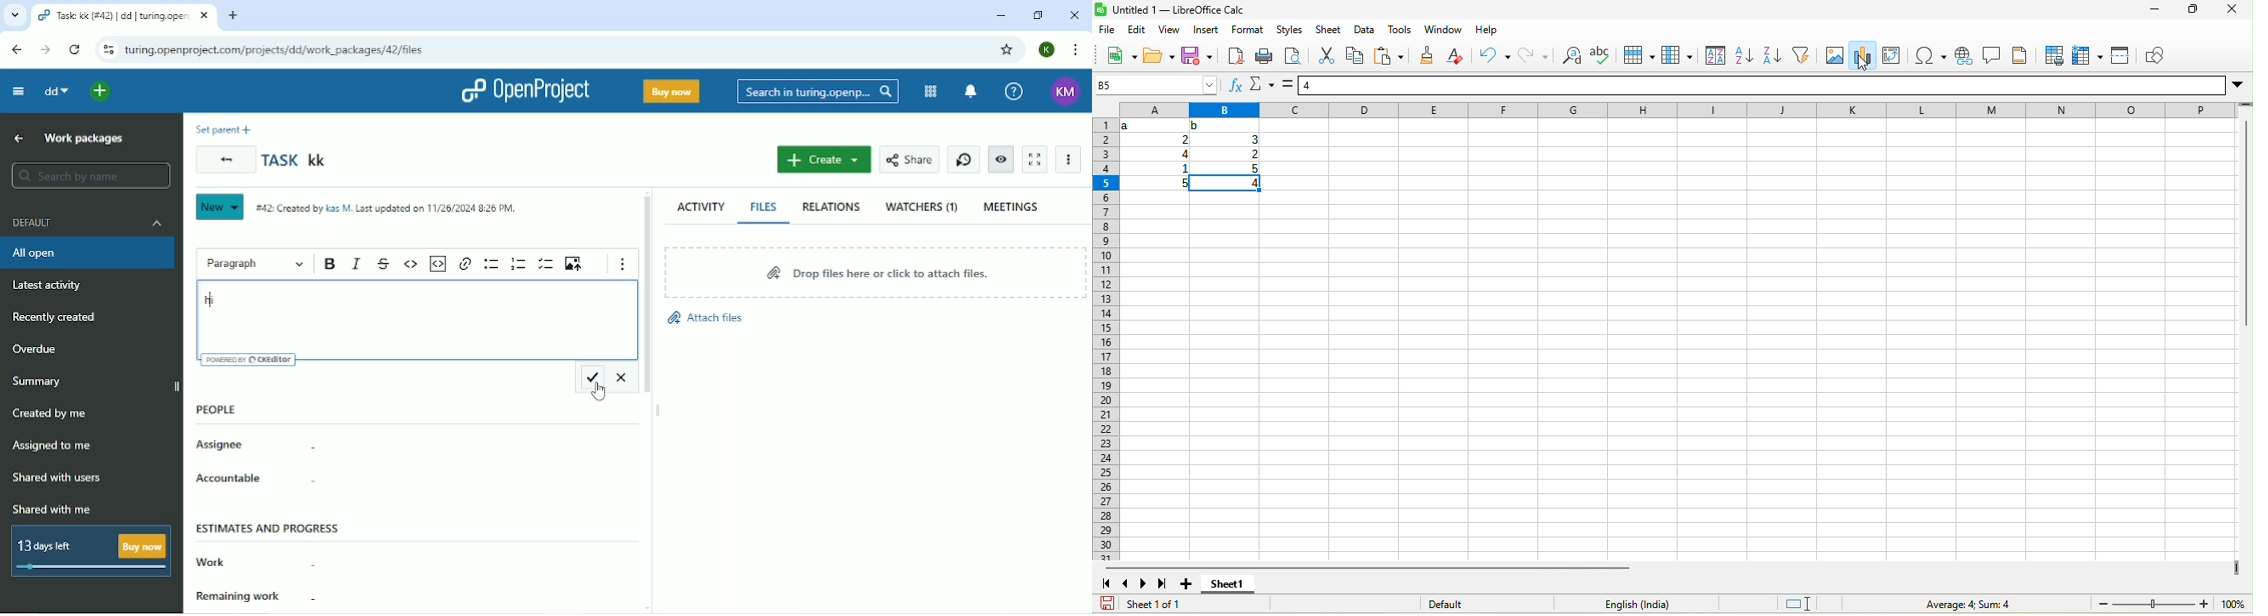 The width and height of the screenshot is (2268, 616). What do you see at coordinates (1159, 55) in the screenshot?
I see `open` at bounding box center [1159, 55].